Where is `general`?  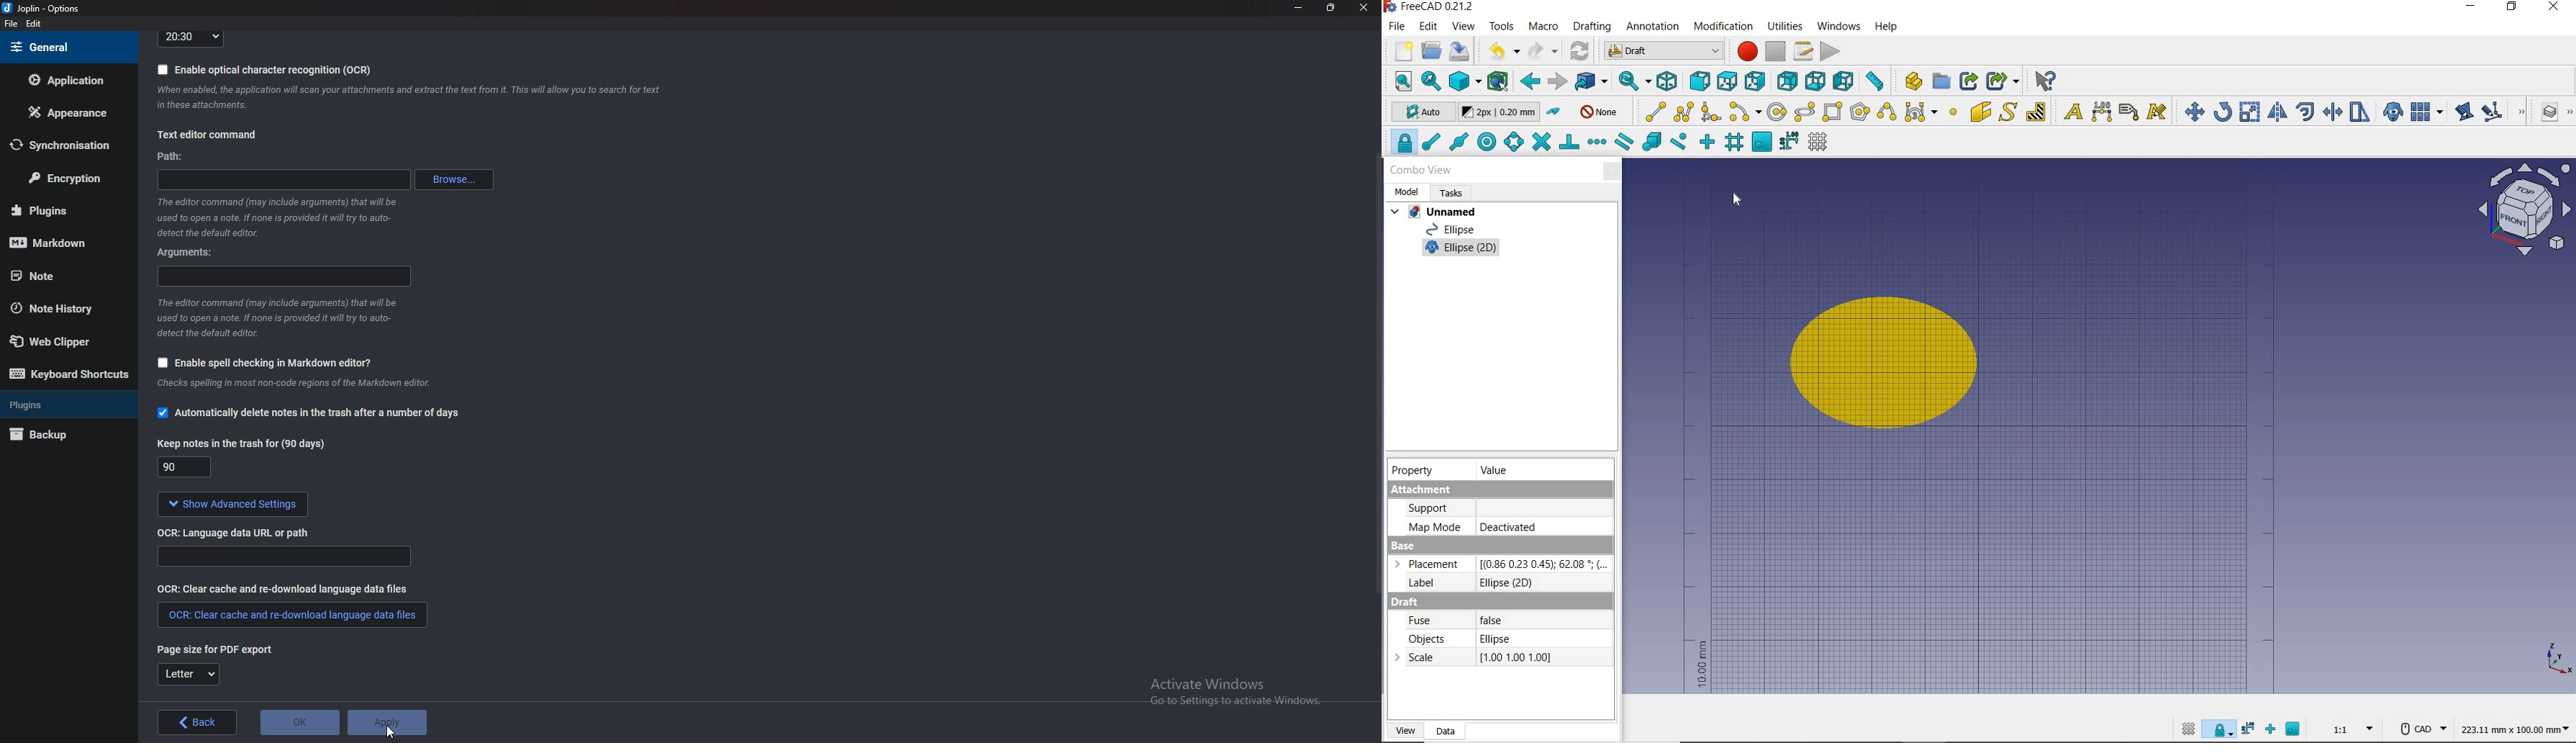
general is located at coordinates (65, 47).